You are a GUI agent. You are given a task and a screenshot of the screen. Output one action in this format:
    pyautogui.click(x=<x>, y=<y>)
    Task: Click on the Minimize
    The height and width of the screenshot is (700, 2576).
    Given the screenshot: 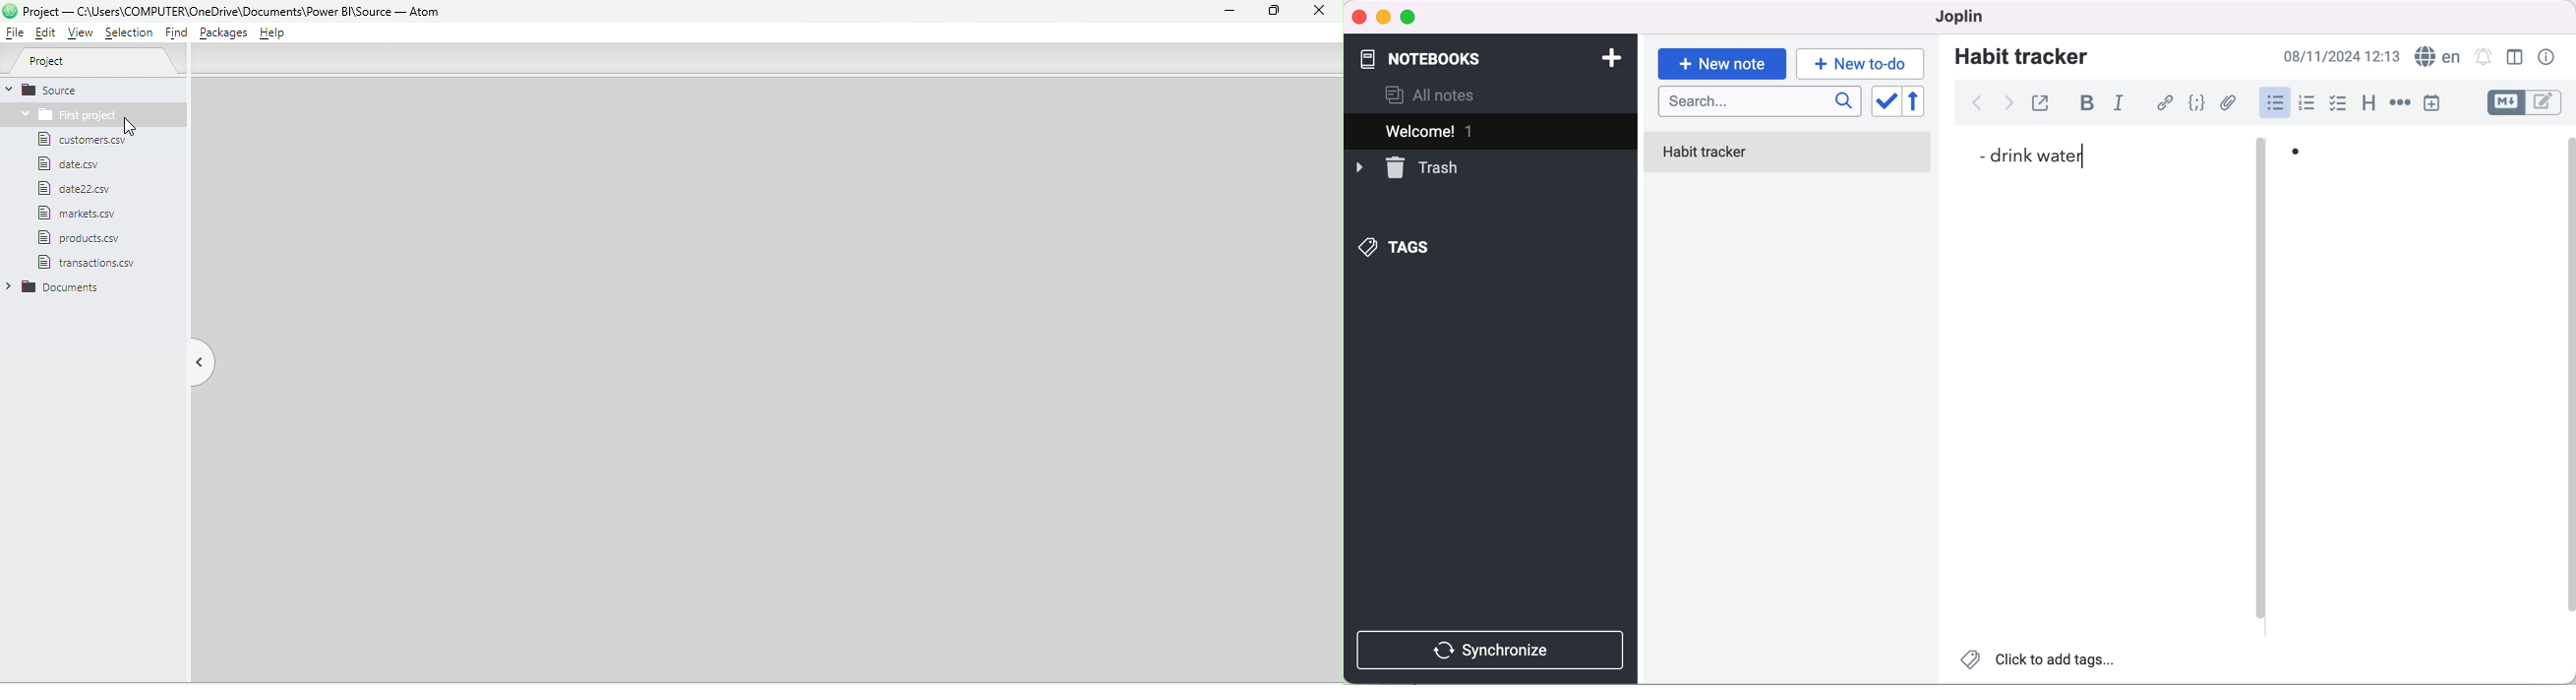 What is the action you would take?
    pyautogui.click(x=1227, y=11)
    